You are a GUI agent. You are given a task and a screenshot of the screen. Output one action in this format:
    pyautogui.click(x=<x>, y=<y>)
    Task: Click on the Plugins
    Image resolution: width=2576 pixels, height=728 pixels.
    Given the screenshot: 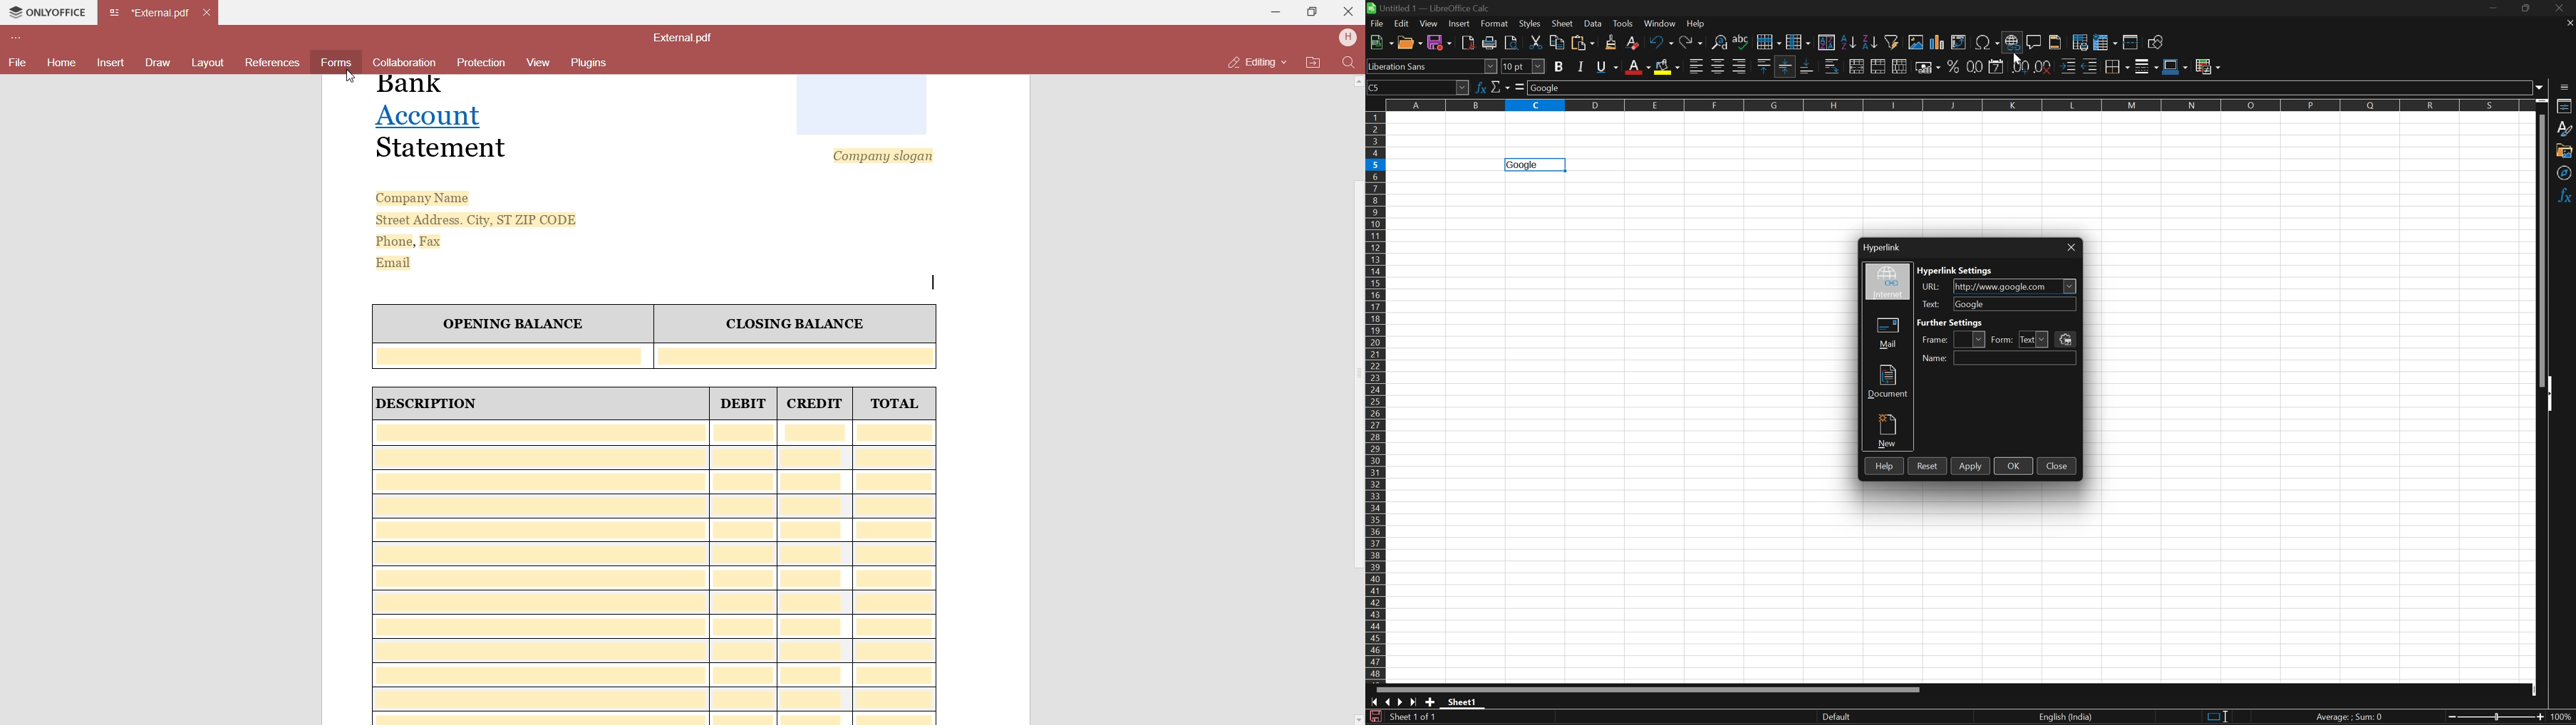 What is the action you would take?
    pyautogui.click(x=594, y=62)
    